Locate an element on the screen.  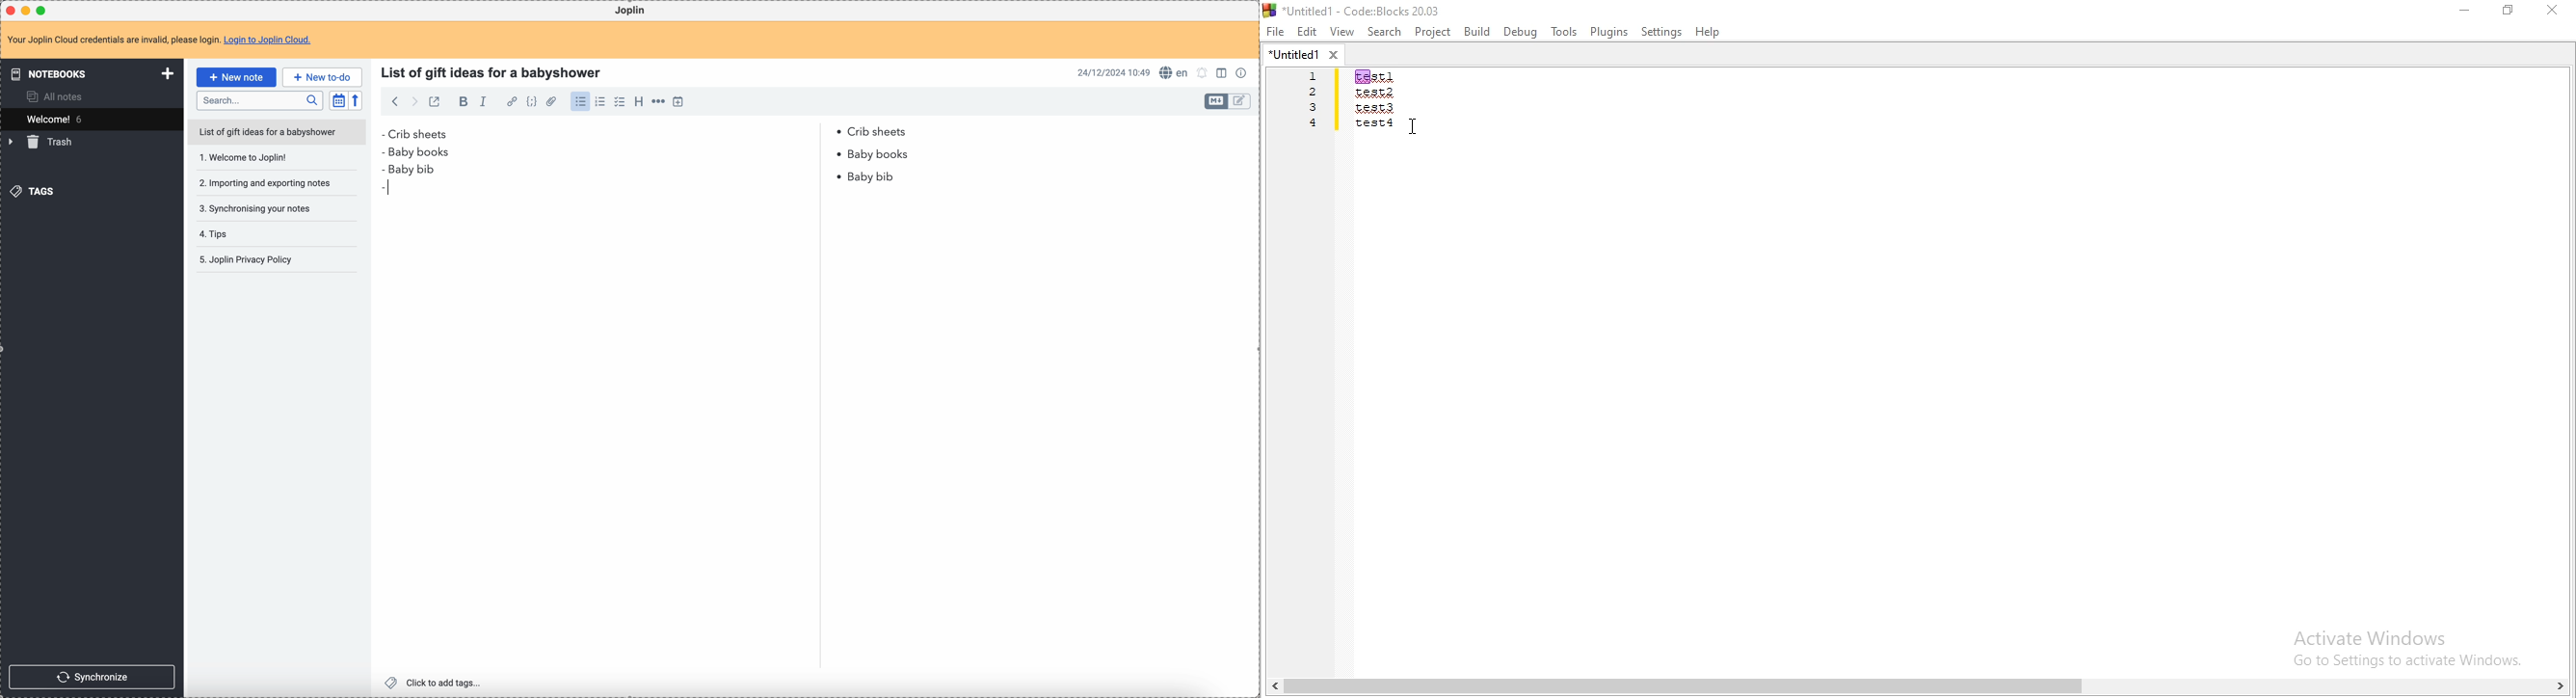
italic is located at coordinates (485, 102).